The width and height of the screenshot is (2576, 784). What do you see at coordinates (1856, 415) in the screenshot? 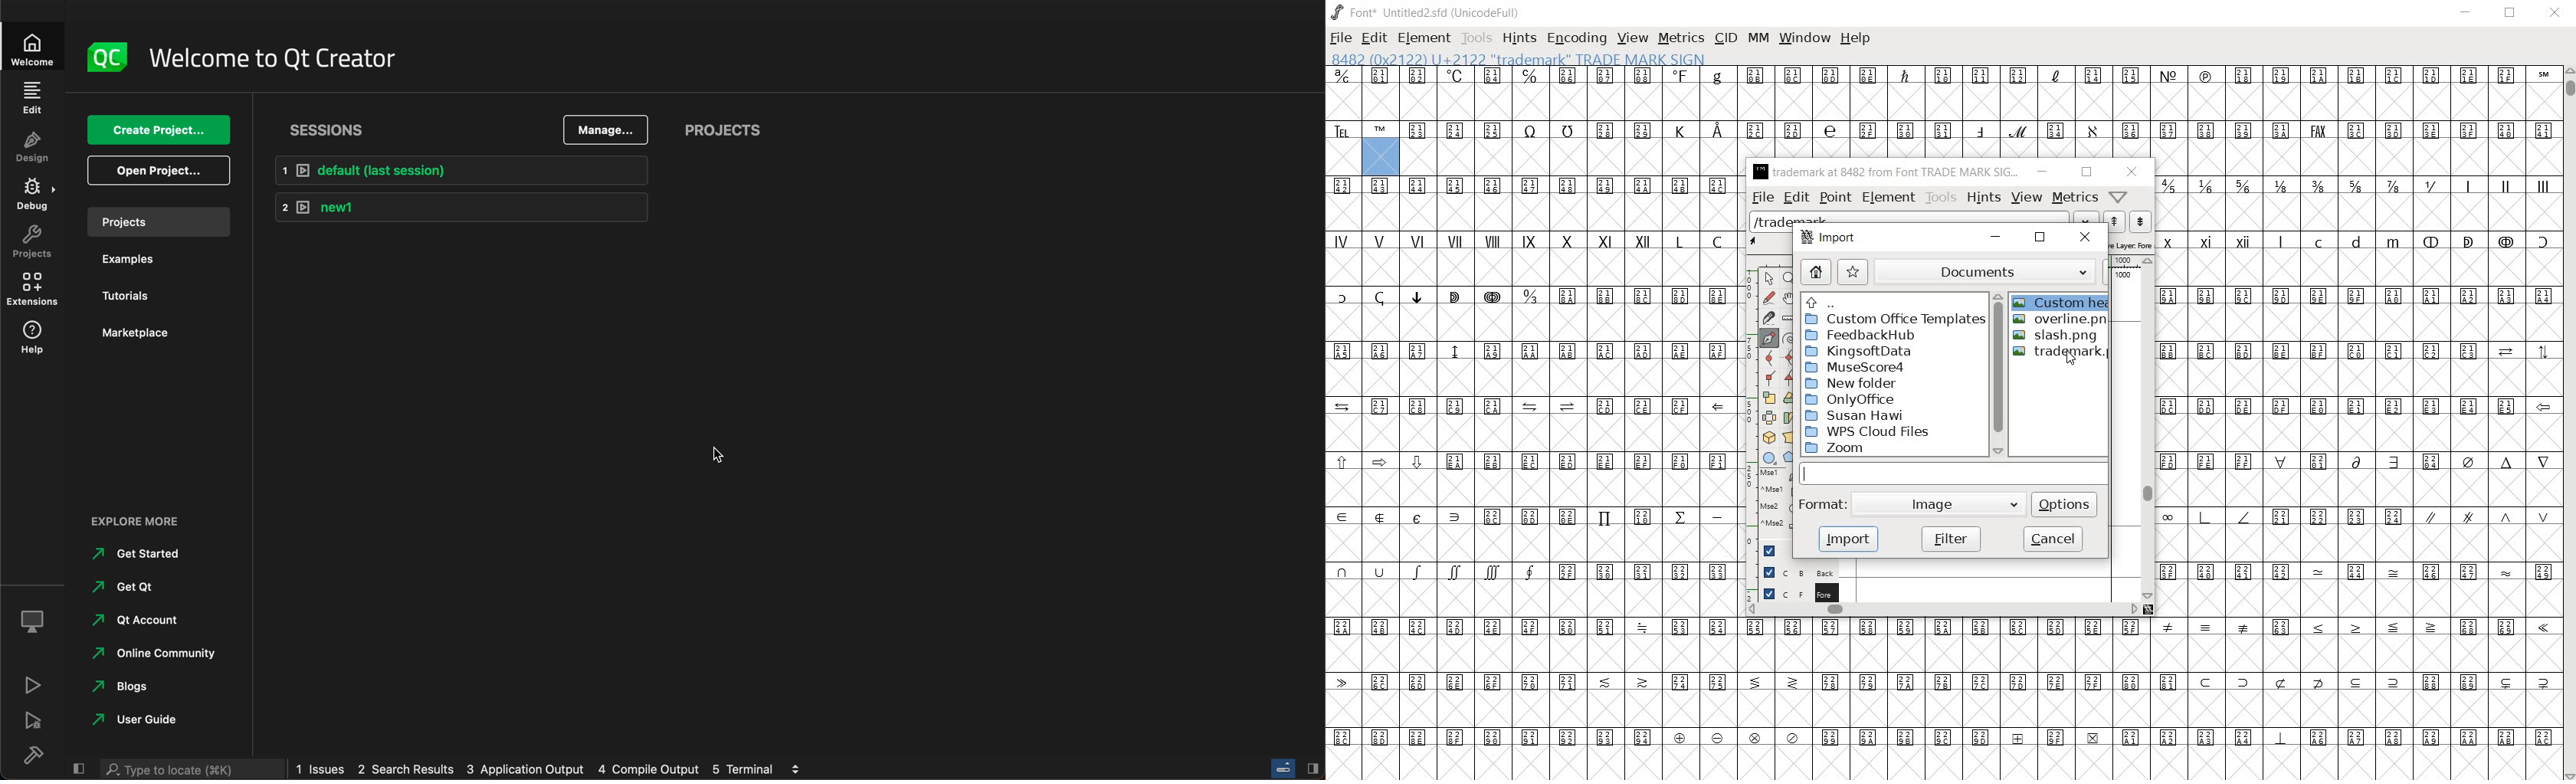
I see `Susan Hawi` at bounding box center [1856, 415].